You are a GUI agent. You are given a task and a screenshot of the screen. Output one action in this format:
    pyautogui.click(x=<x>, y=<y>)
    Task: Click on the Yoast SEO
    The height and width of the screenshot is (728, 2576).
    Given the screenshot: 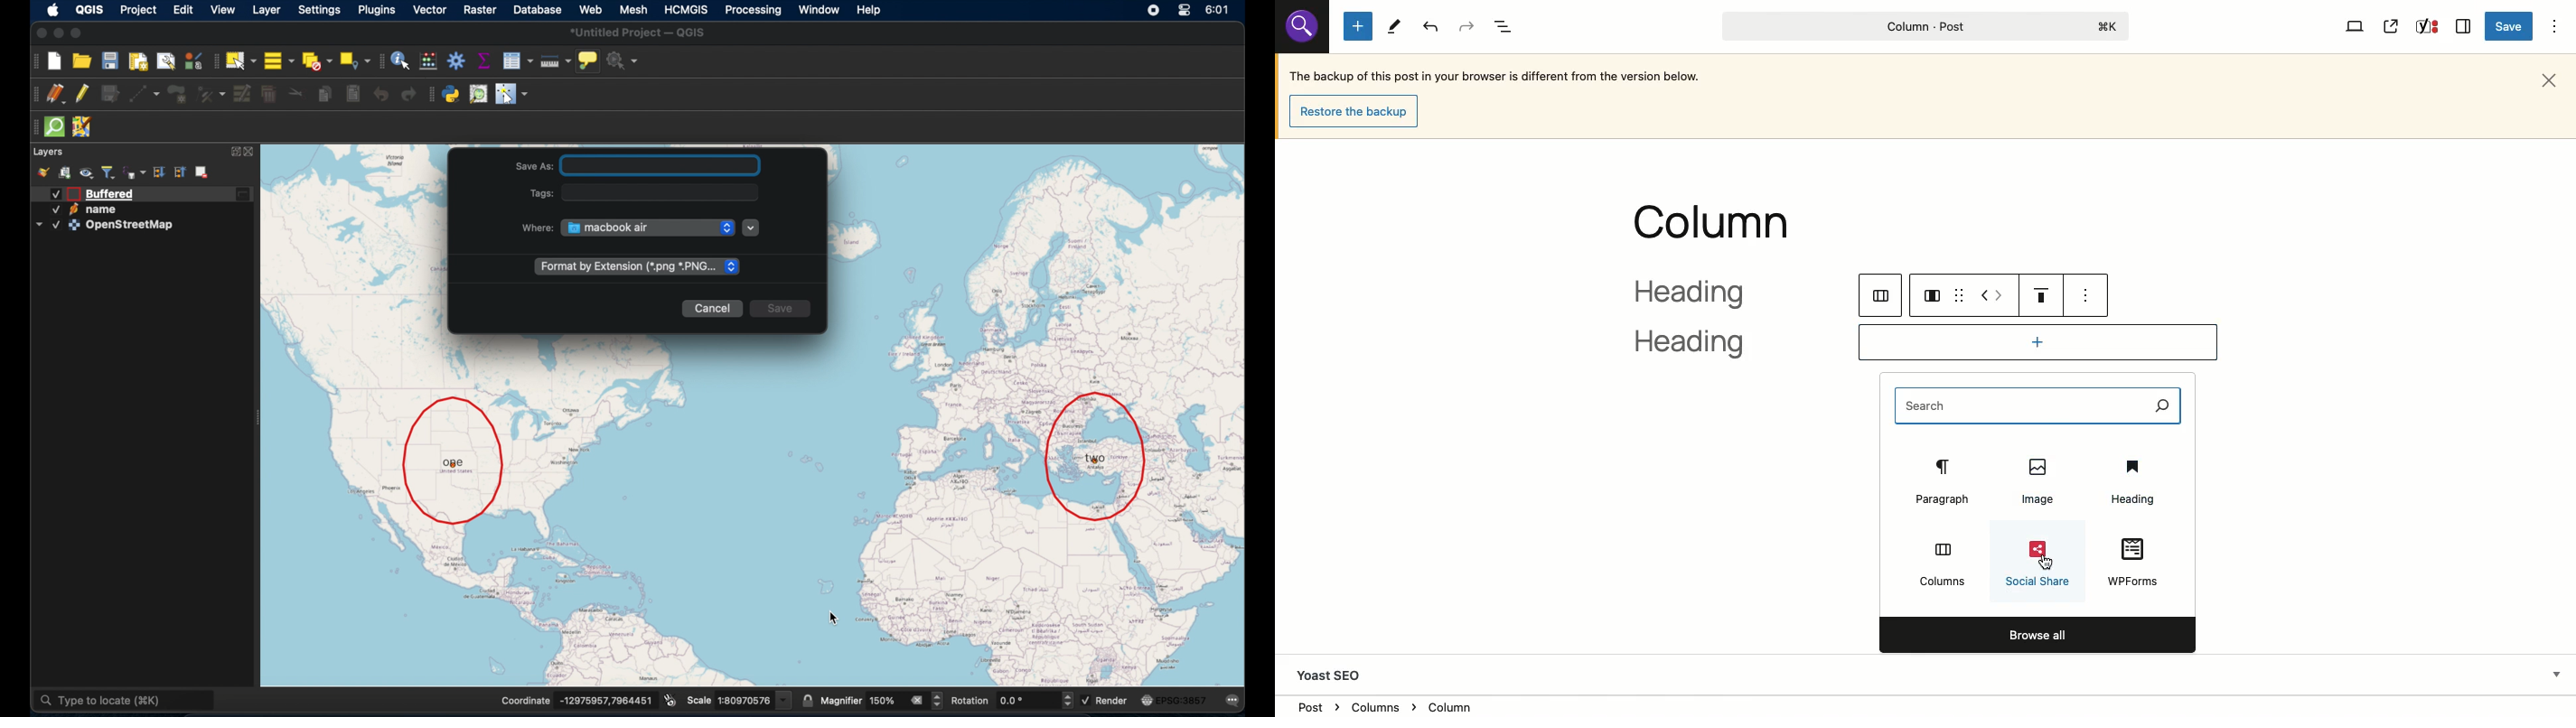 What is the action you would take?
    pyautogui.click(x=1336, y=675)
    